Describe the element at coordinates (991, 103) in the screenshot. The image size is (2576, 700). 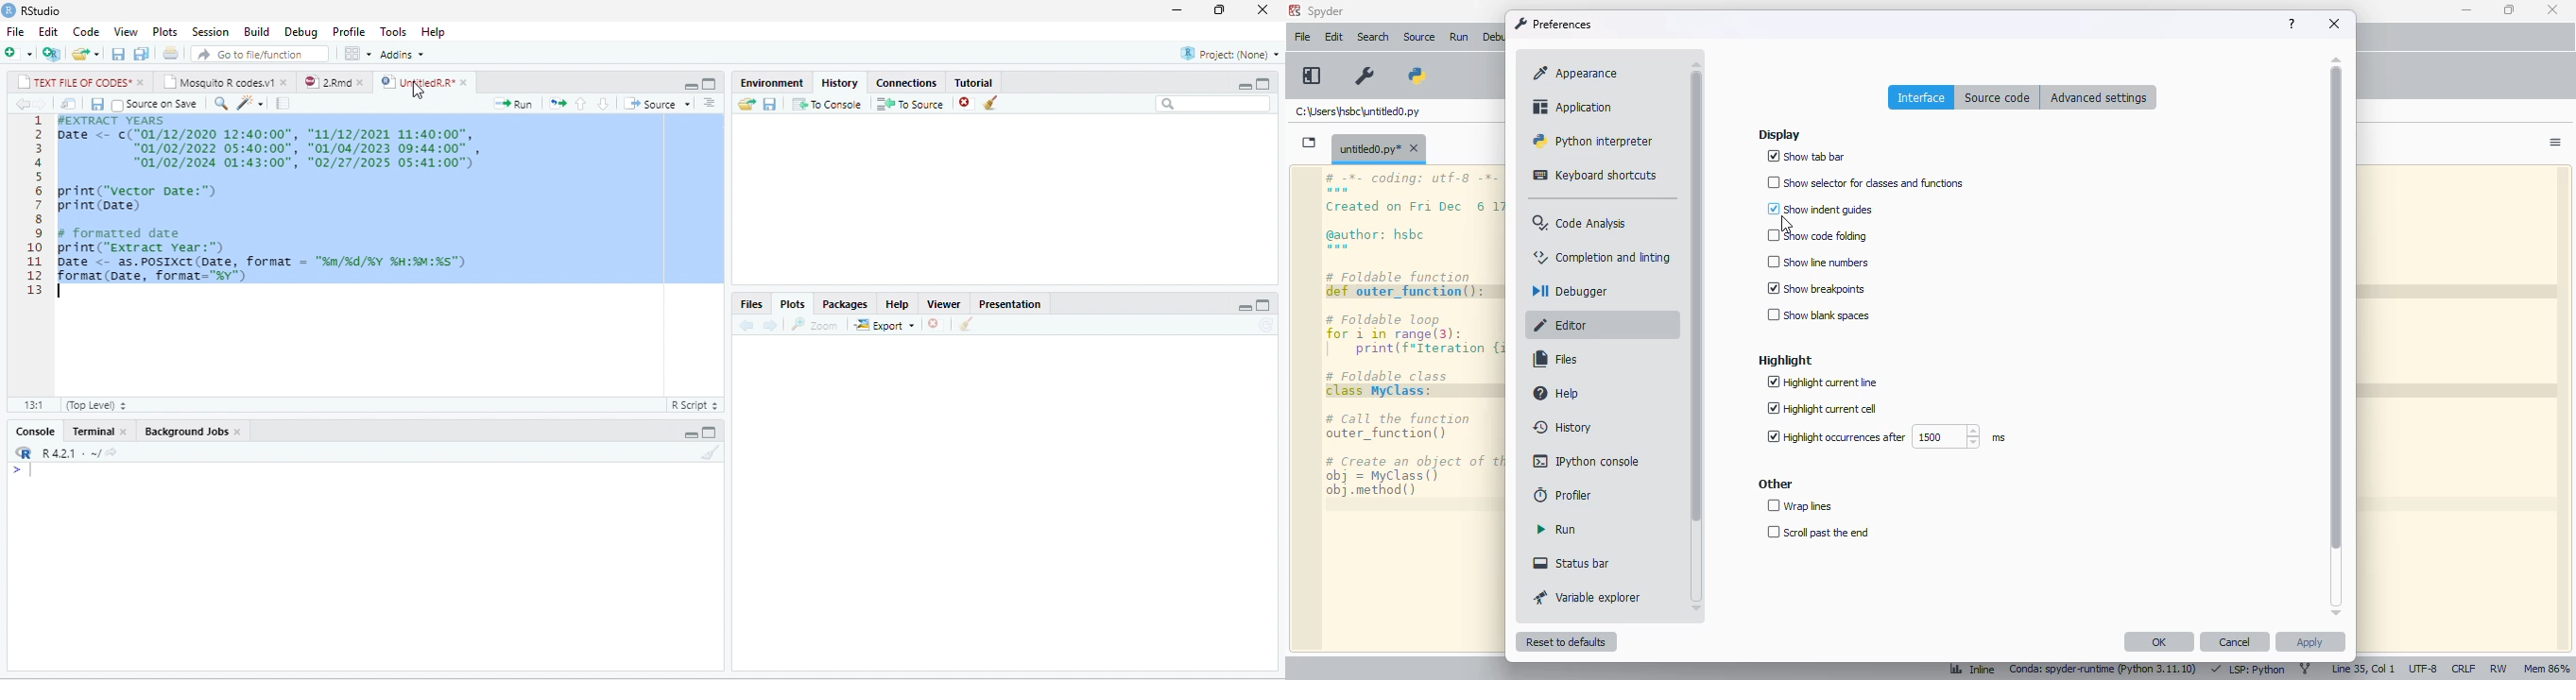
I see `clear` at that location.